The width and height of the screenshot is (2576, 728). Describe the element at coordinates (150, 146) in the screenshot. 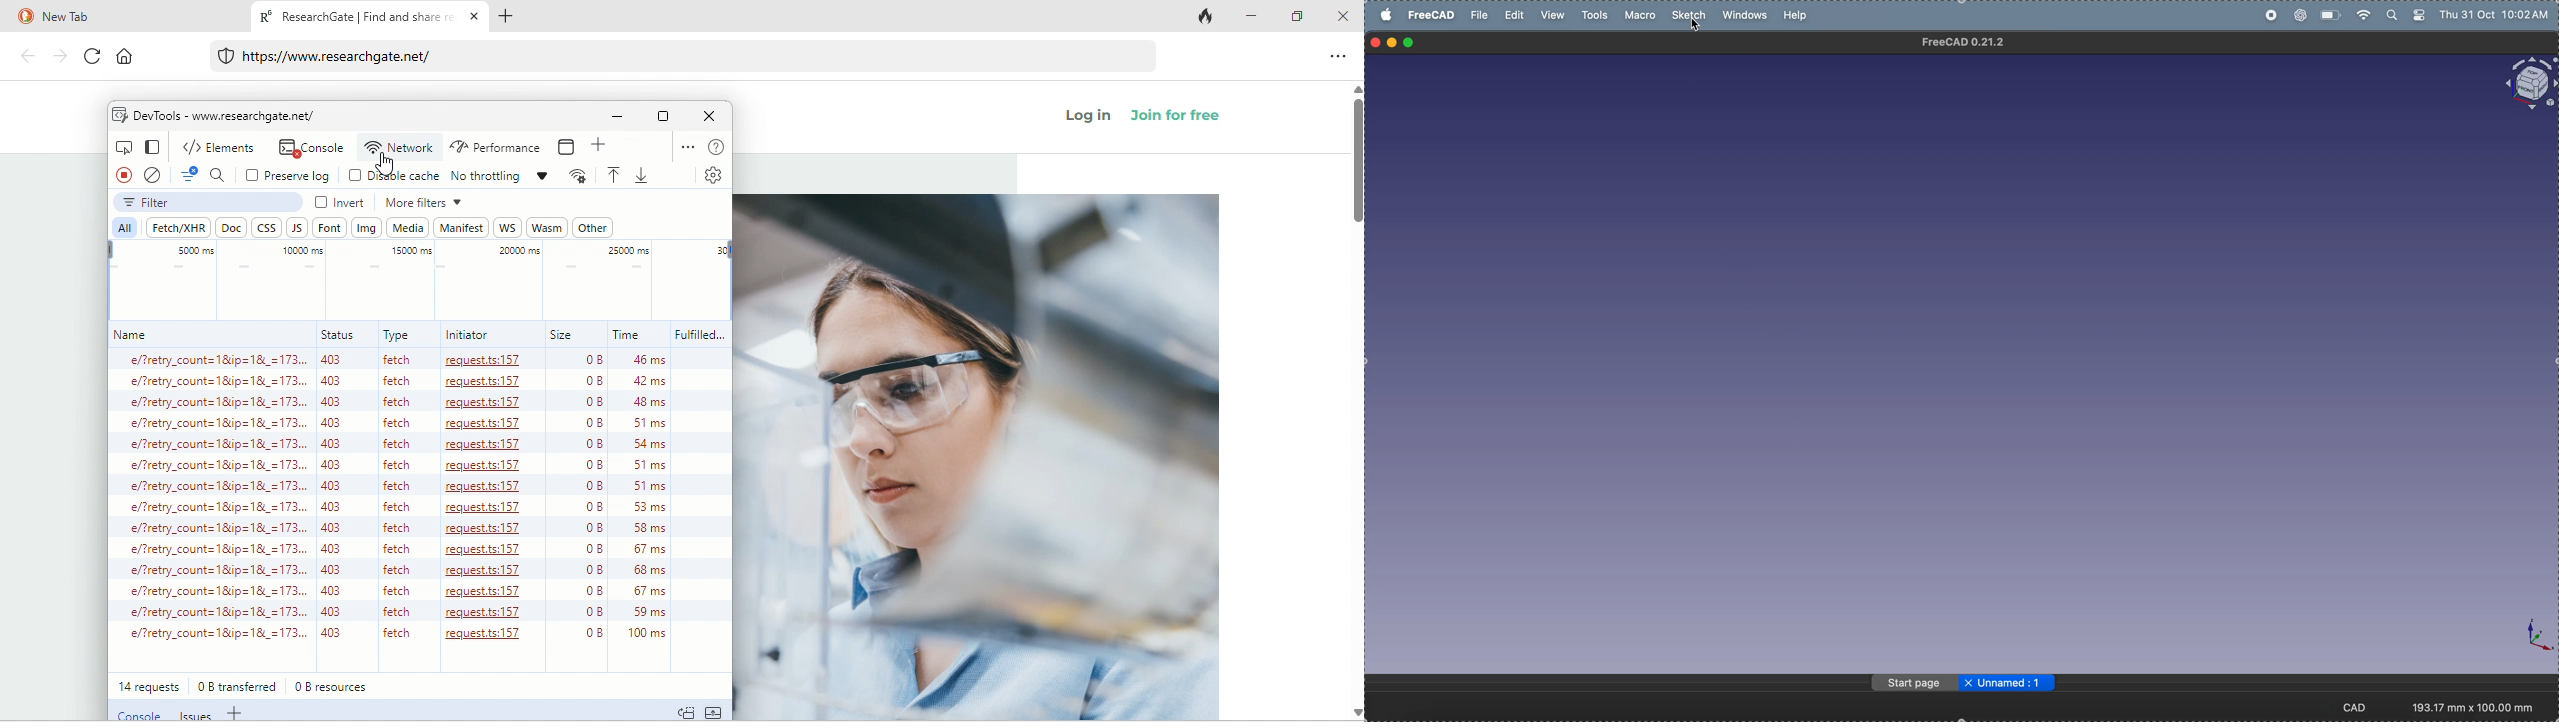

I see `change view` at that location.